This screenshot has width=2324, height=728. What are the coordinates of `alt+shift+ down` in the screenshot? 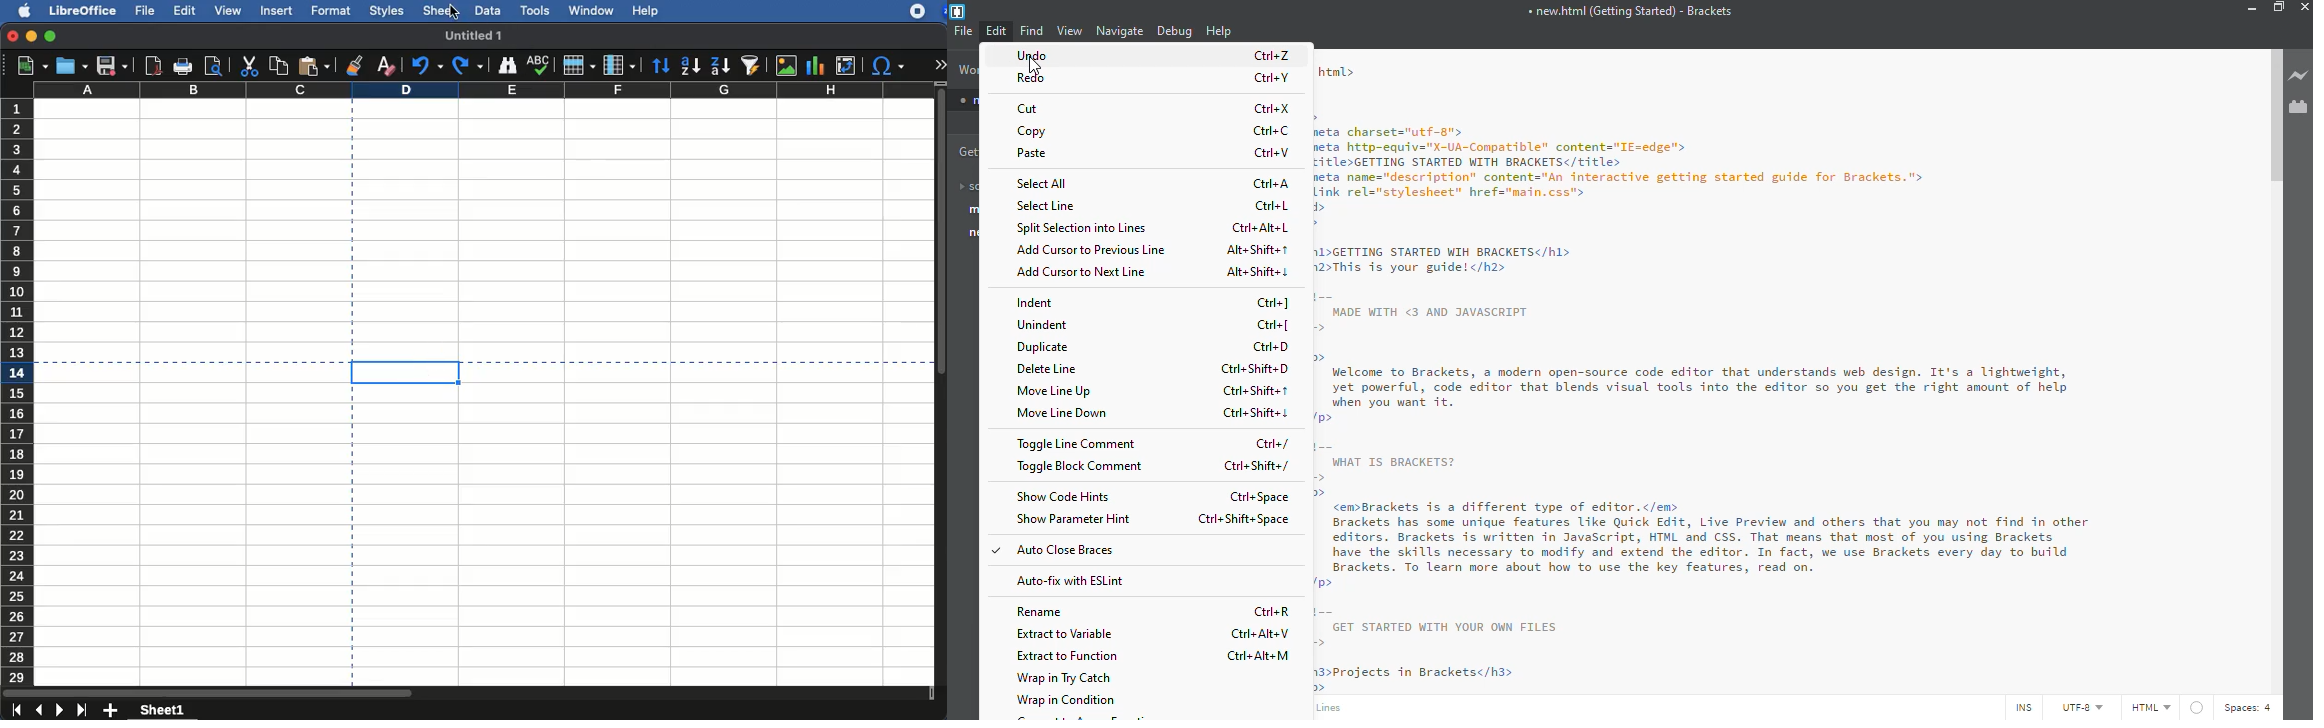 It's located at (1257, 272).